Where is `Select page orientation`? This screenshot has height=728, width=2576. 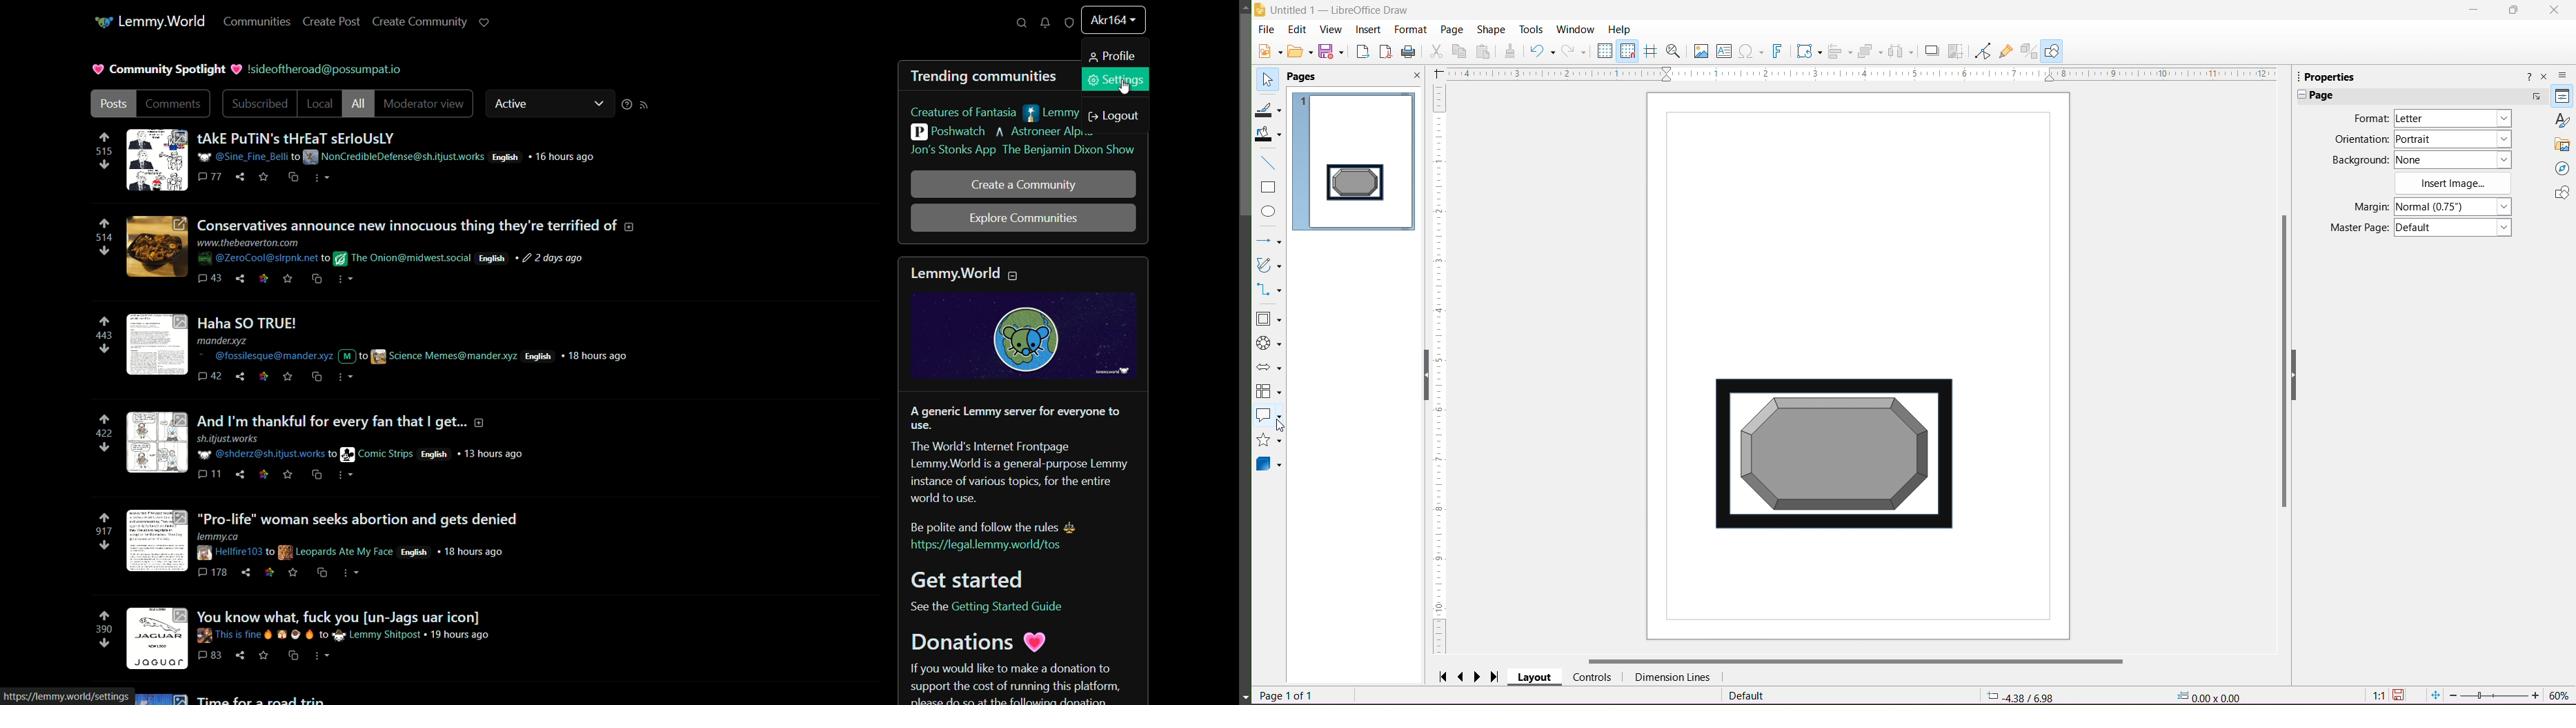
Select page orientation is located at coordinates (2455, 138).